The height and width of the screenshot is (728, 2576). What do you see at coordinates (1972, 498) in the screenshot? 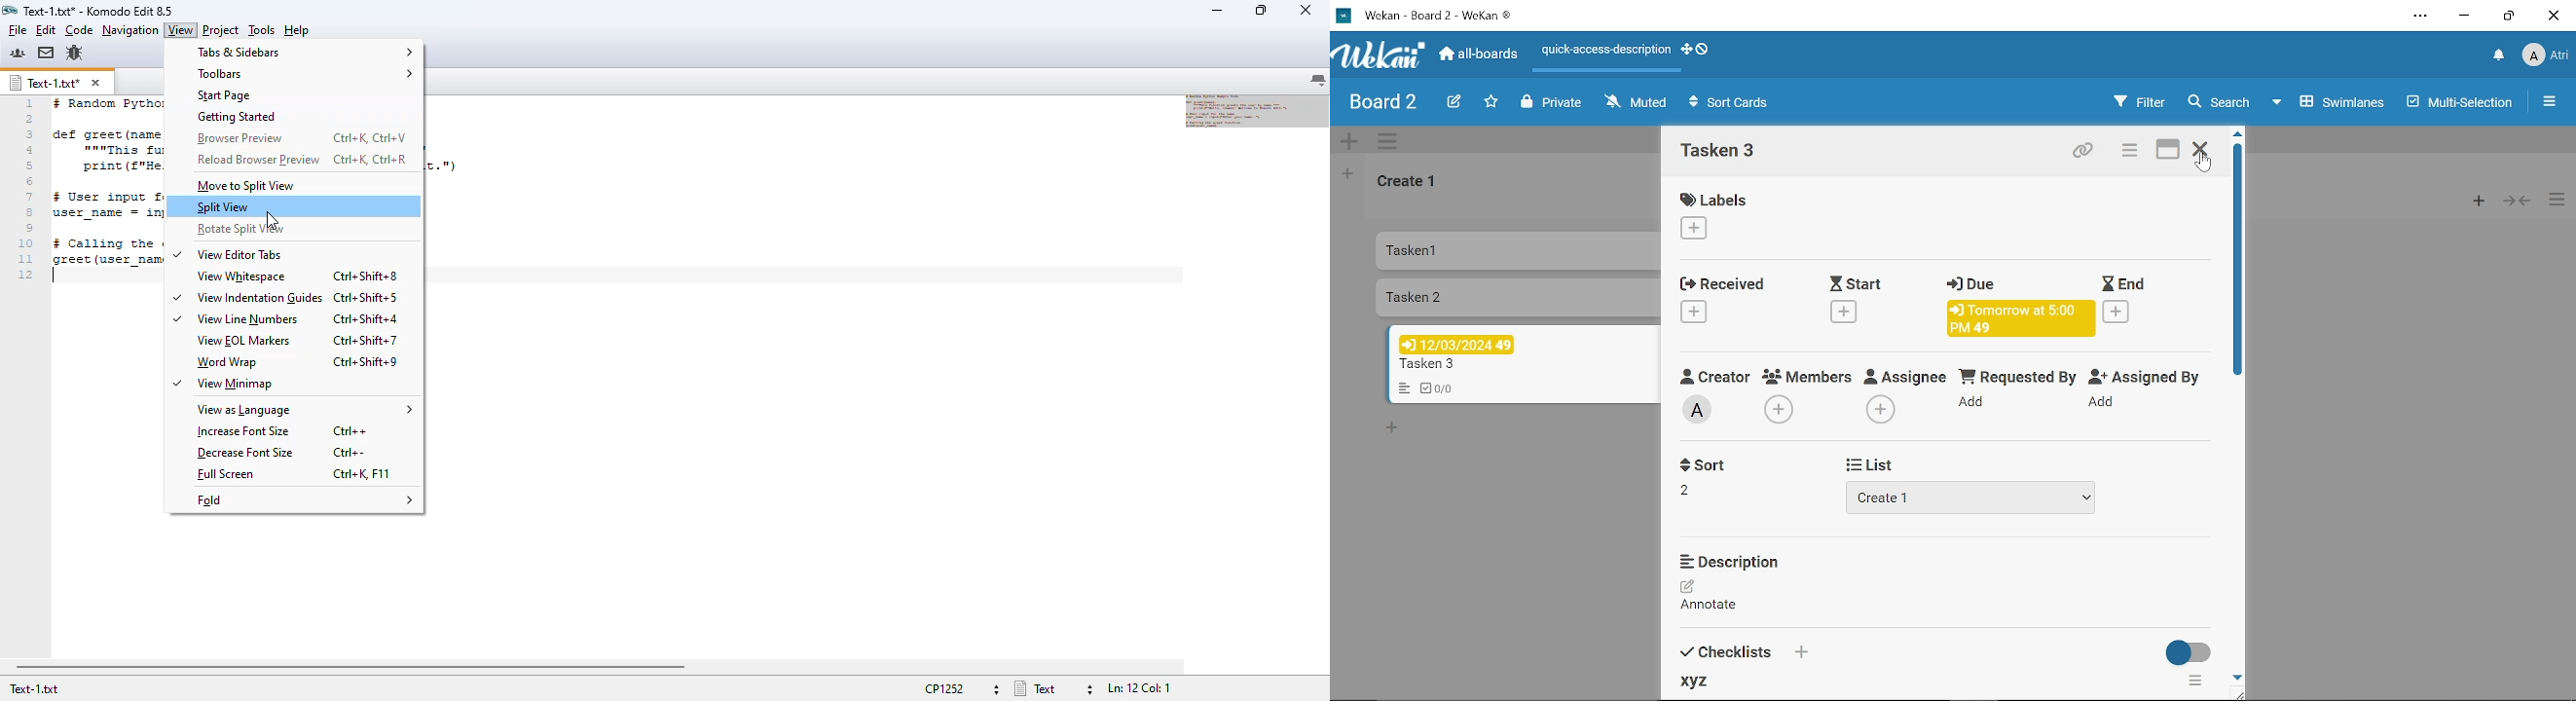
I see `Create 1` at bounding box center [1972, 498].